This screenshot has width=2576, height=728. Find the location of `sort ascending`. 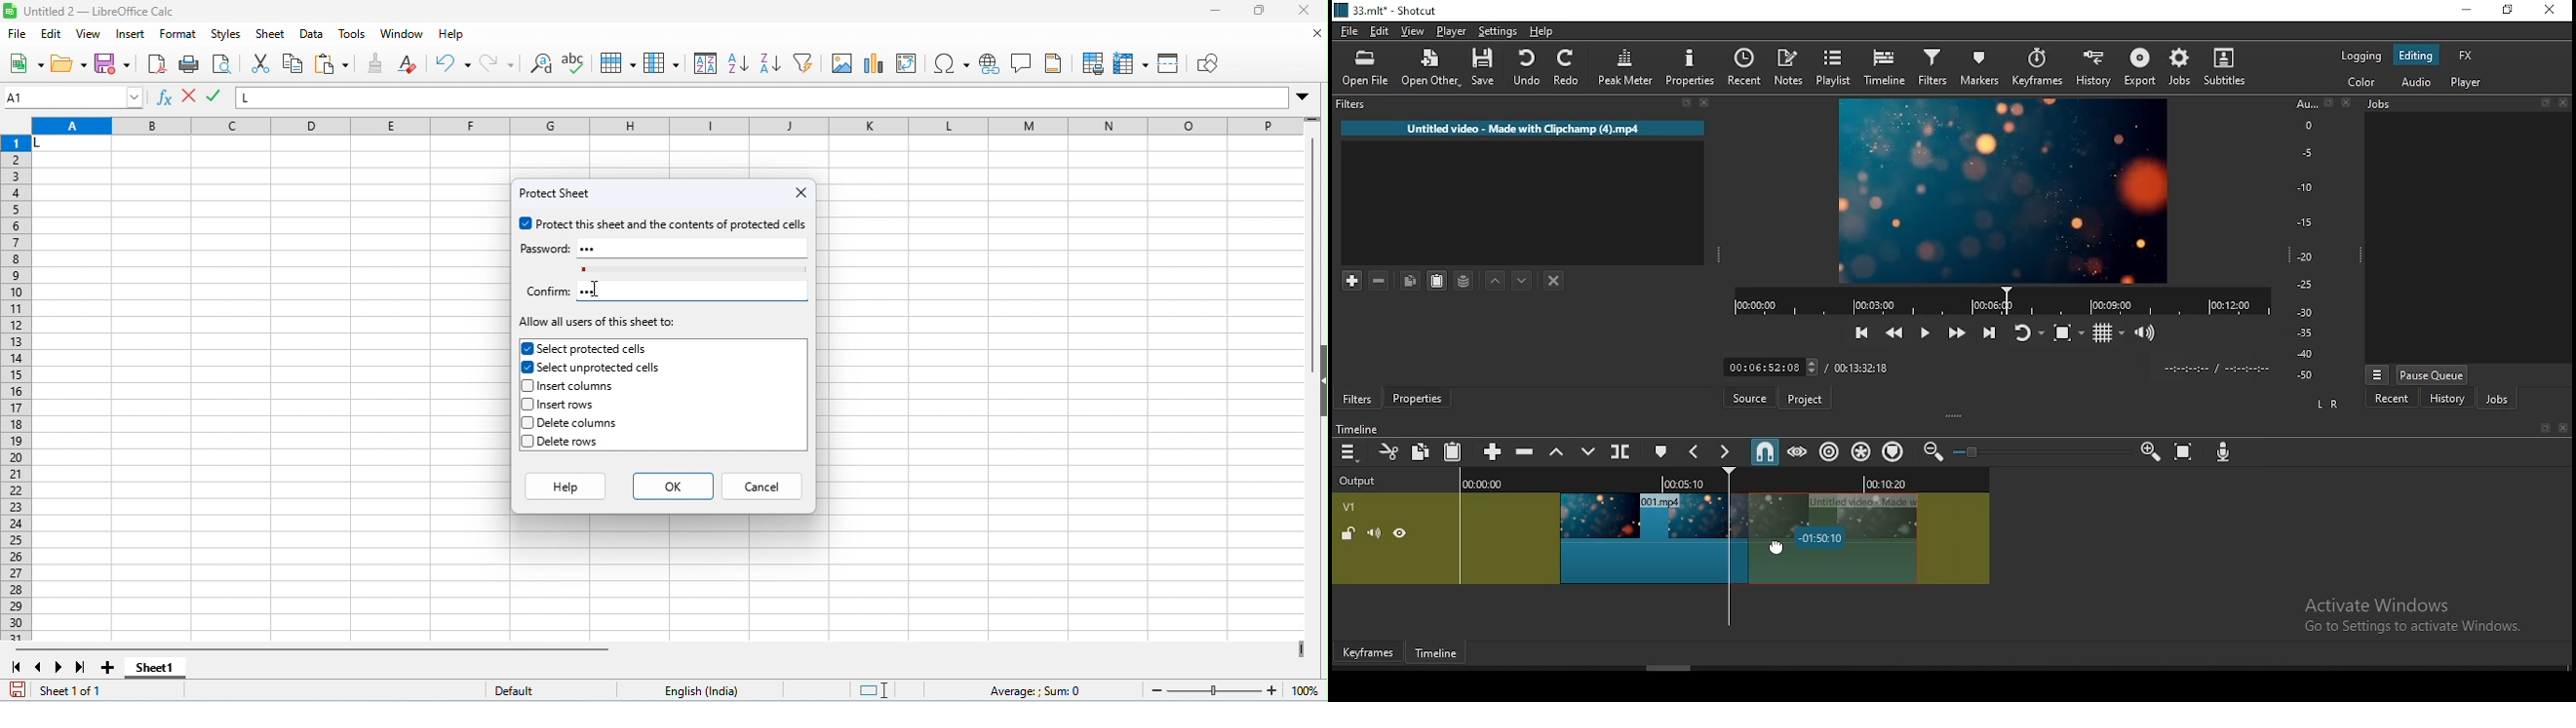

sort ascending is located at coordinates (738, 63).